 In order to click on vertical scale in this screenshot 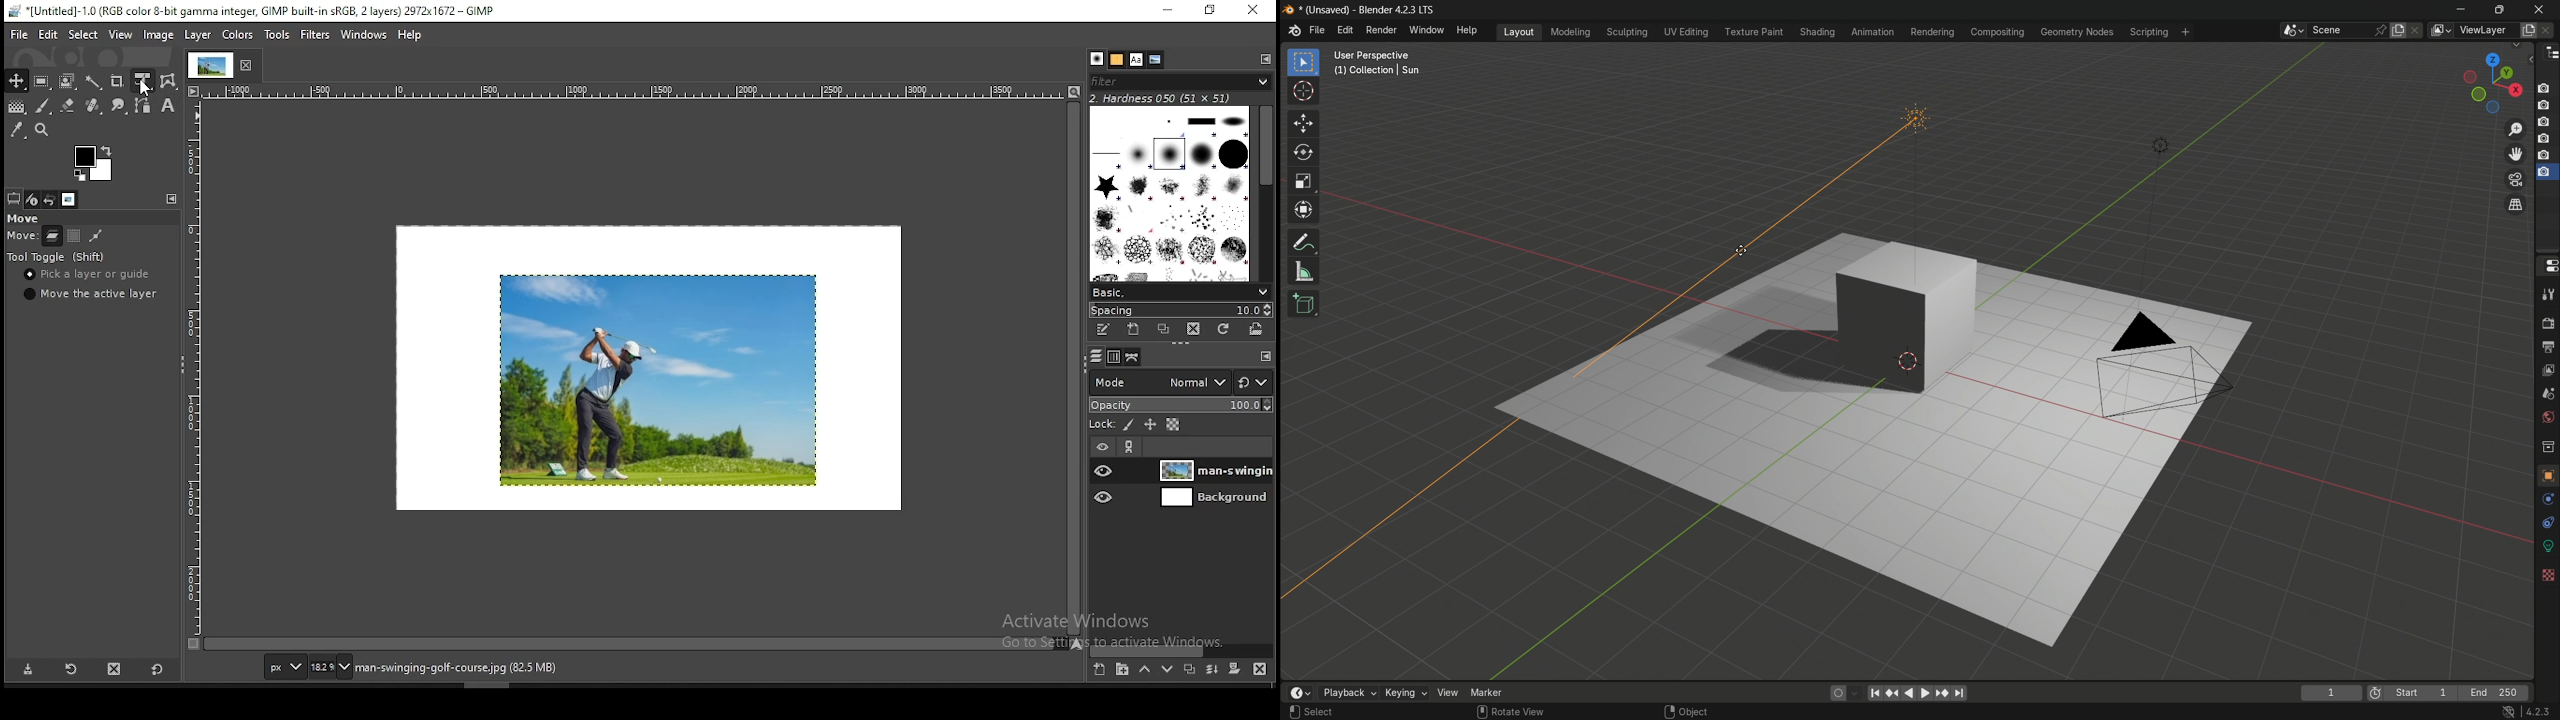, I will do `click(198, 367)`.